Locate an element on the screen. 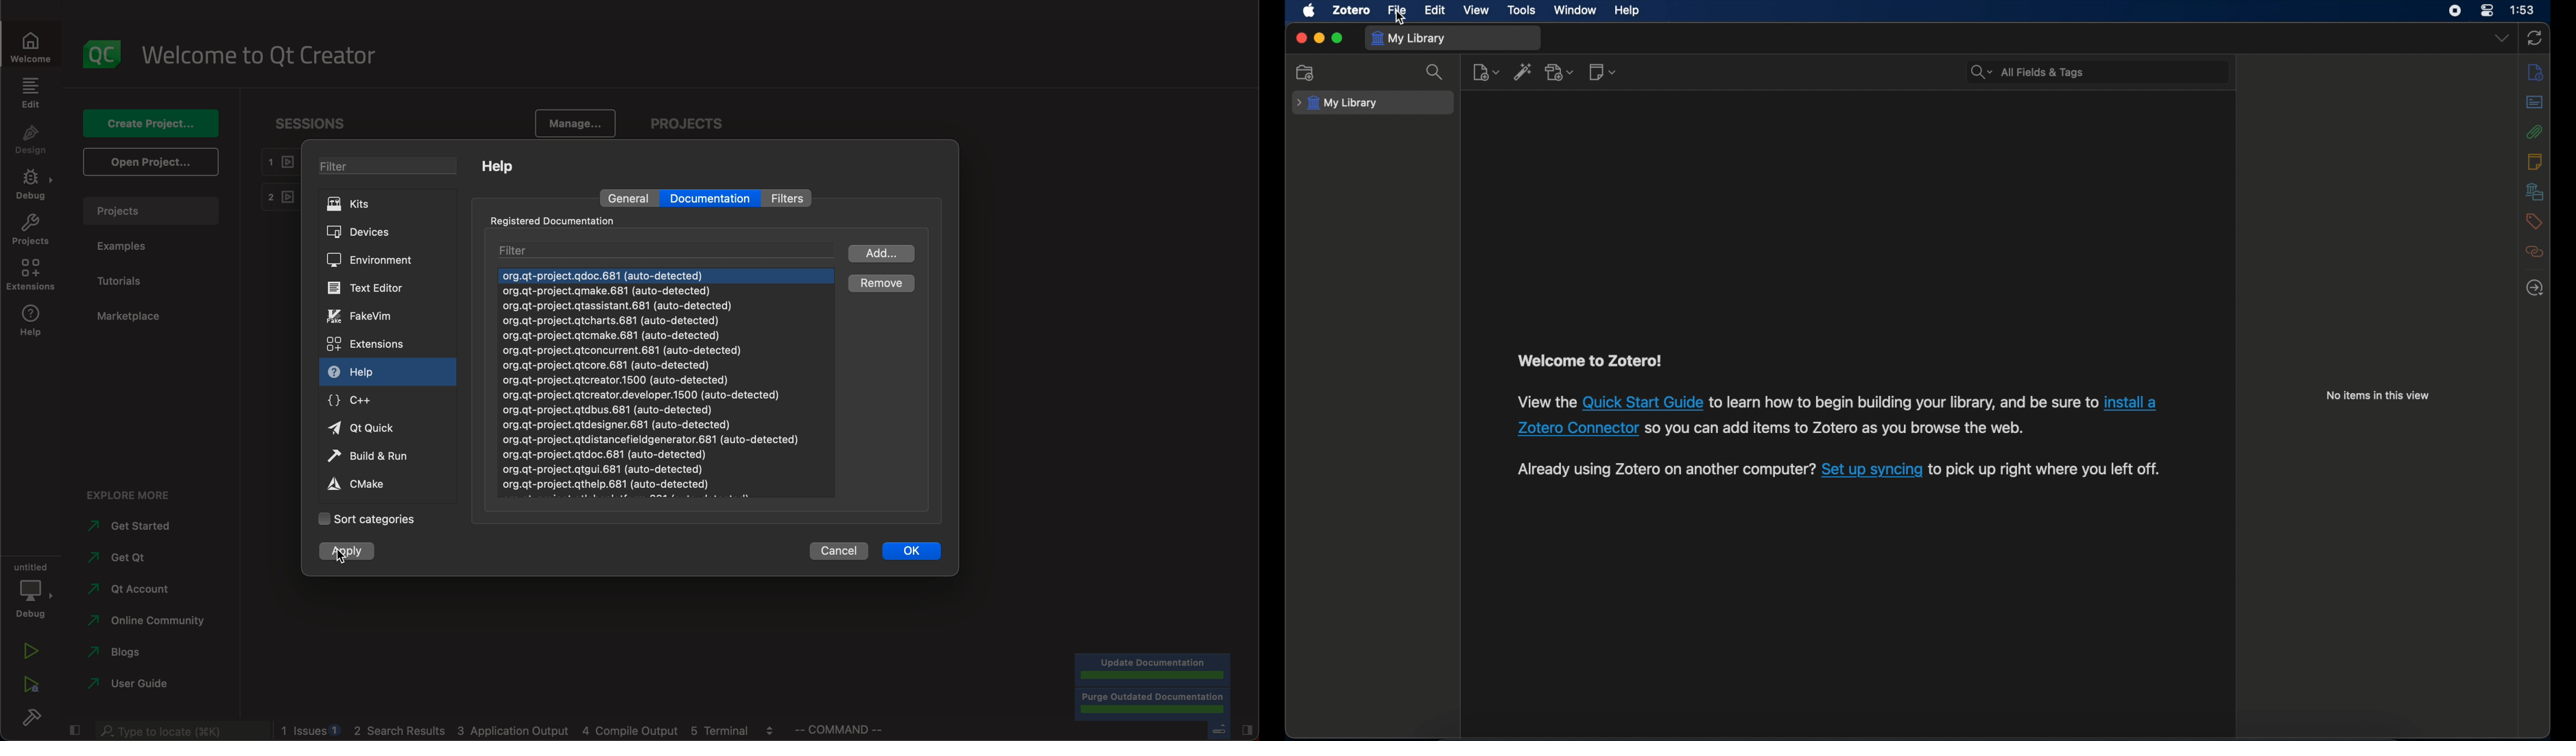 Image resolution: width=2576 pixels, height=756 pixels. cmake is located at coordinates (368, 484).